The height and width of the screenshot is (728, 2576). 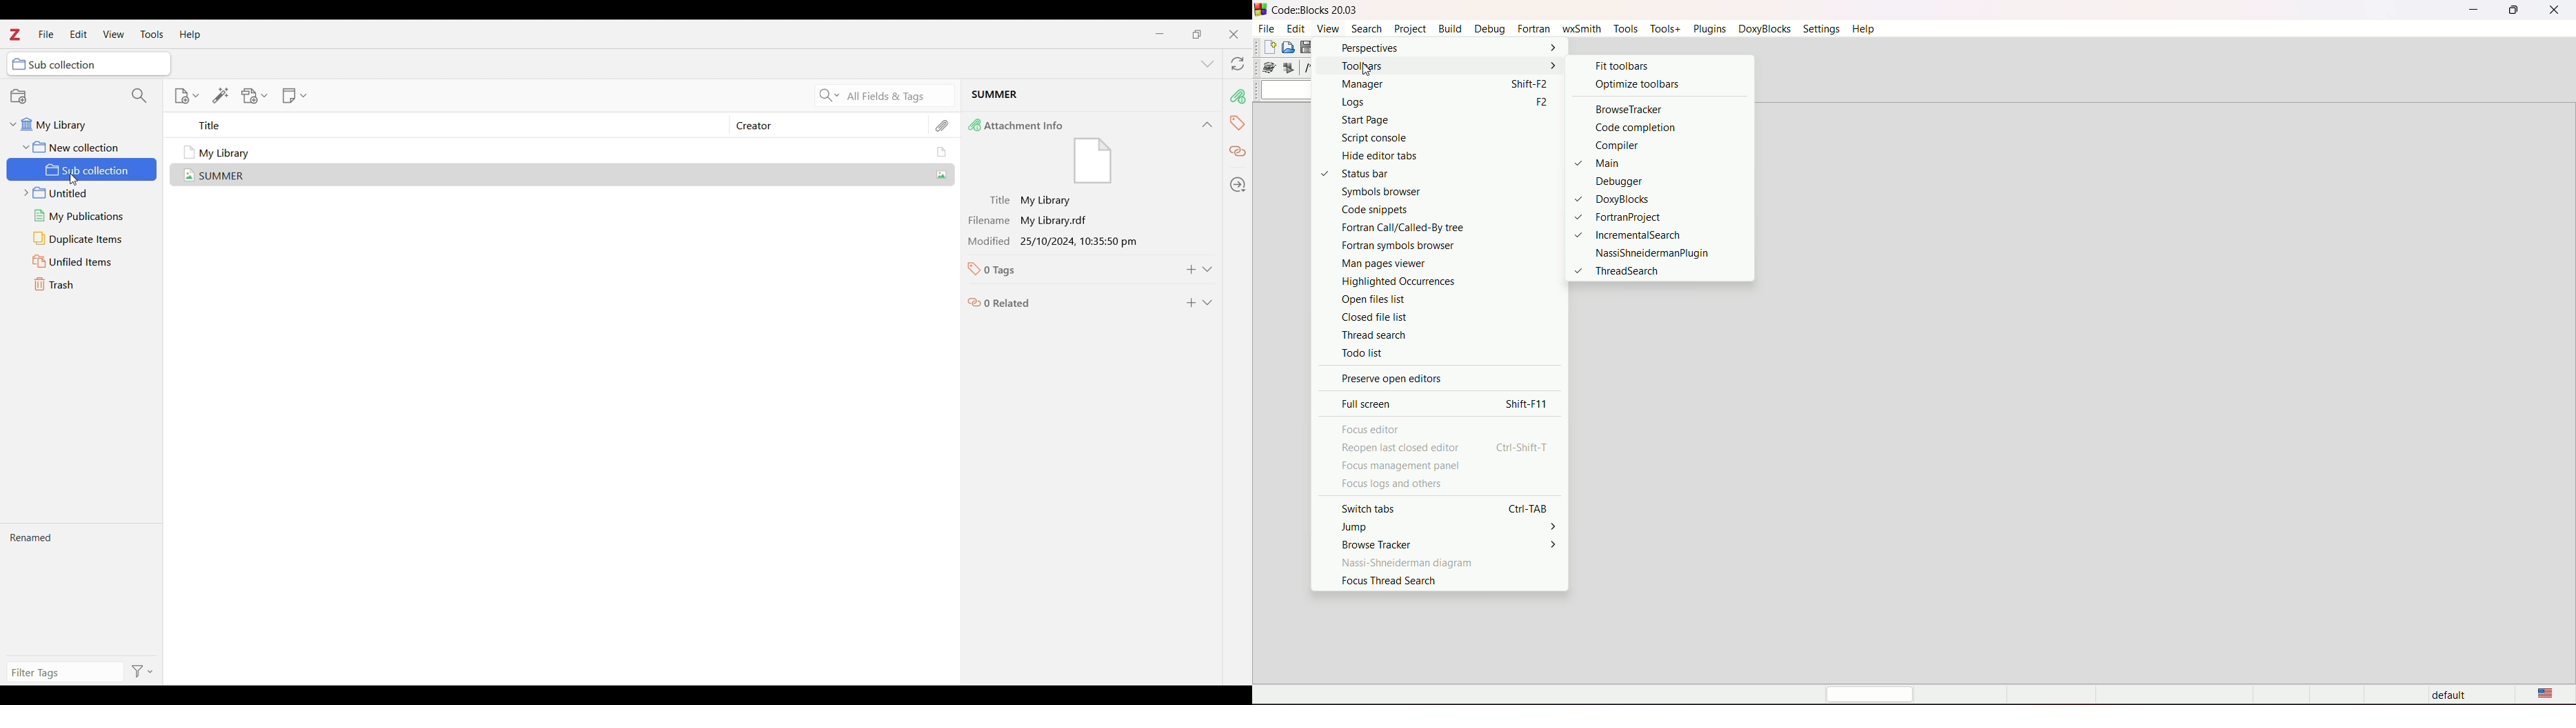 I want to click on Help menu, so click(x=191, y=35).